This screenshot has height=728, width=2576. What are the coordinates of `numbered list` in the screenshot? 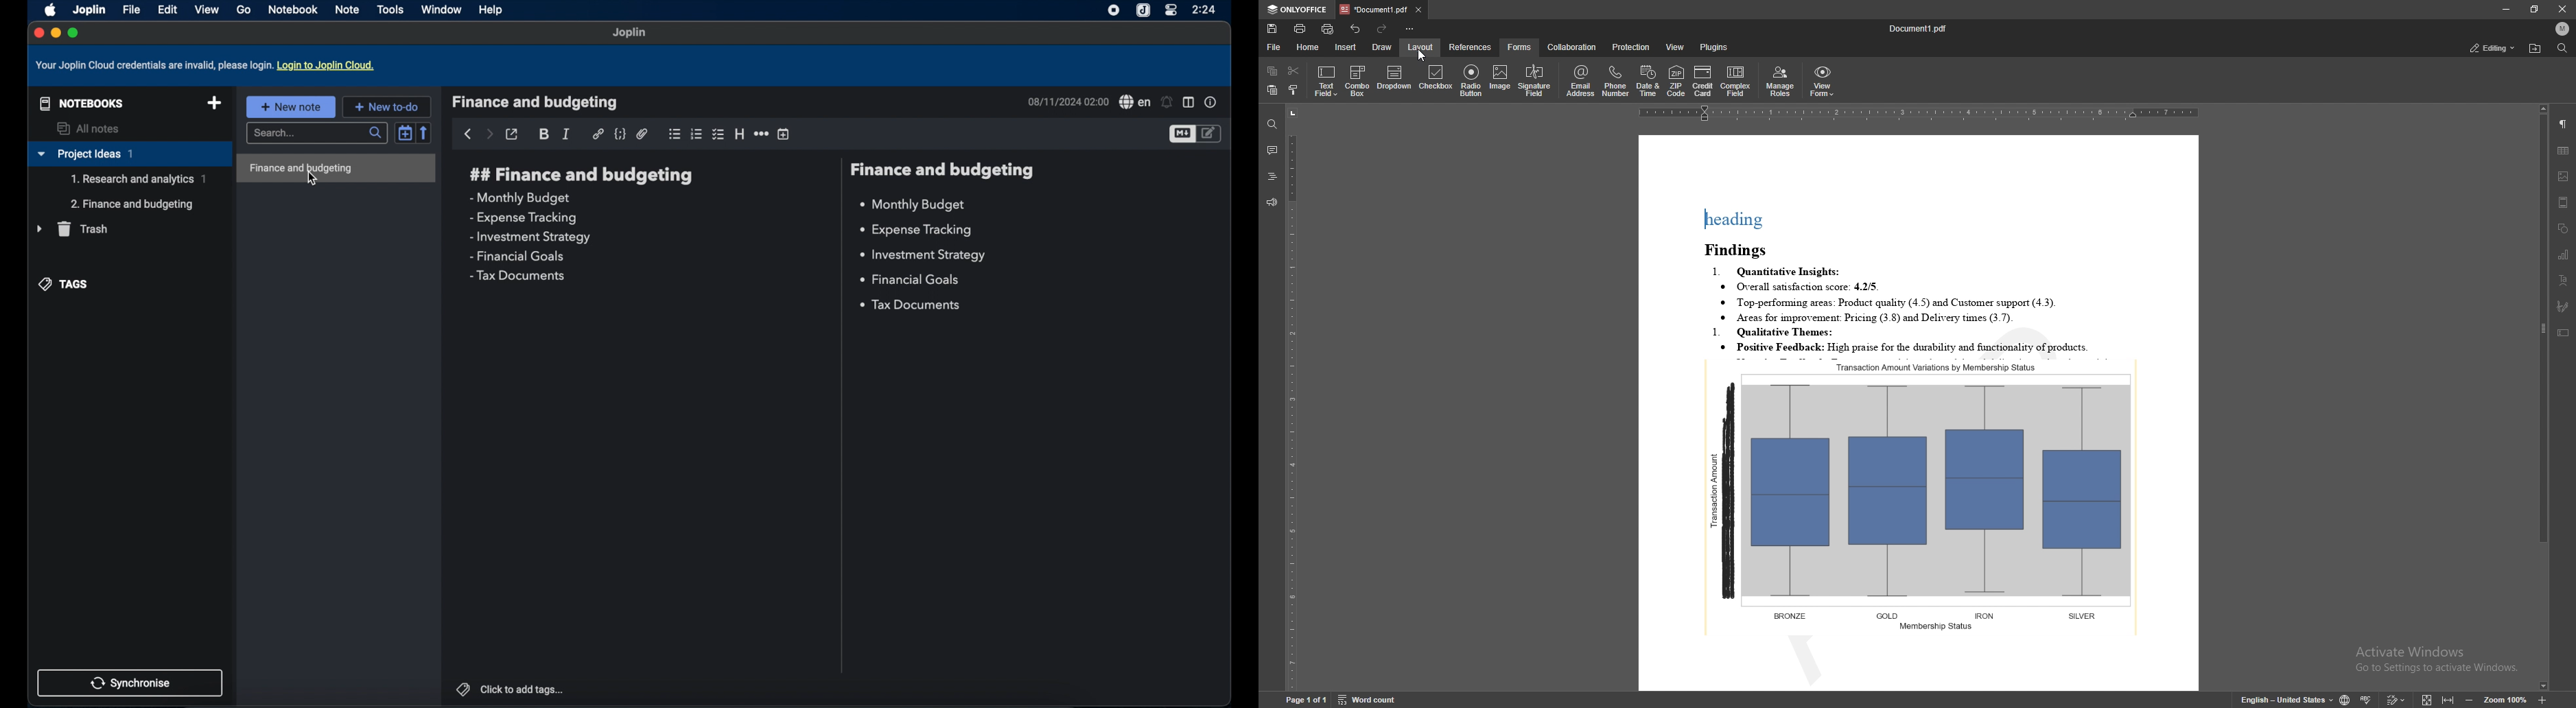 It's located at (697, 134).